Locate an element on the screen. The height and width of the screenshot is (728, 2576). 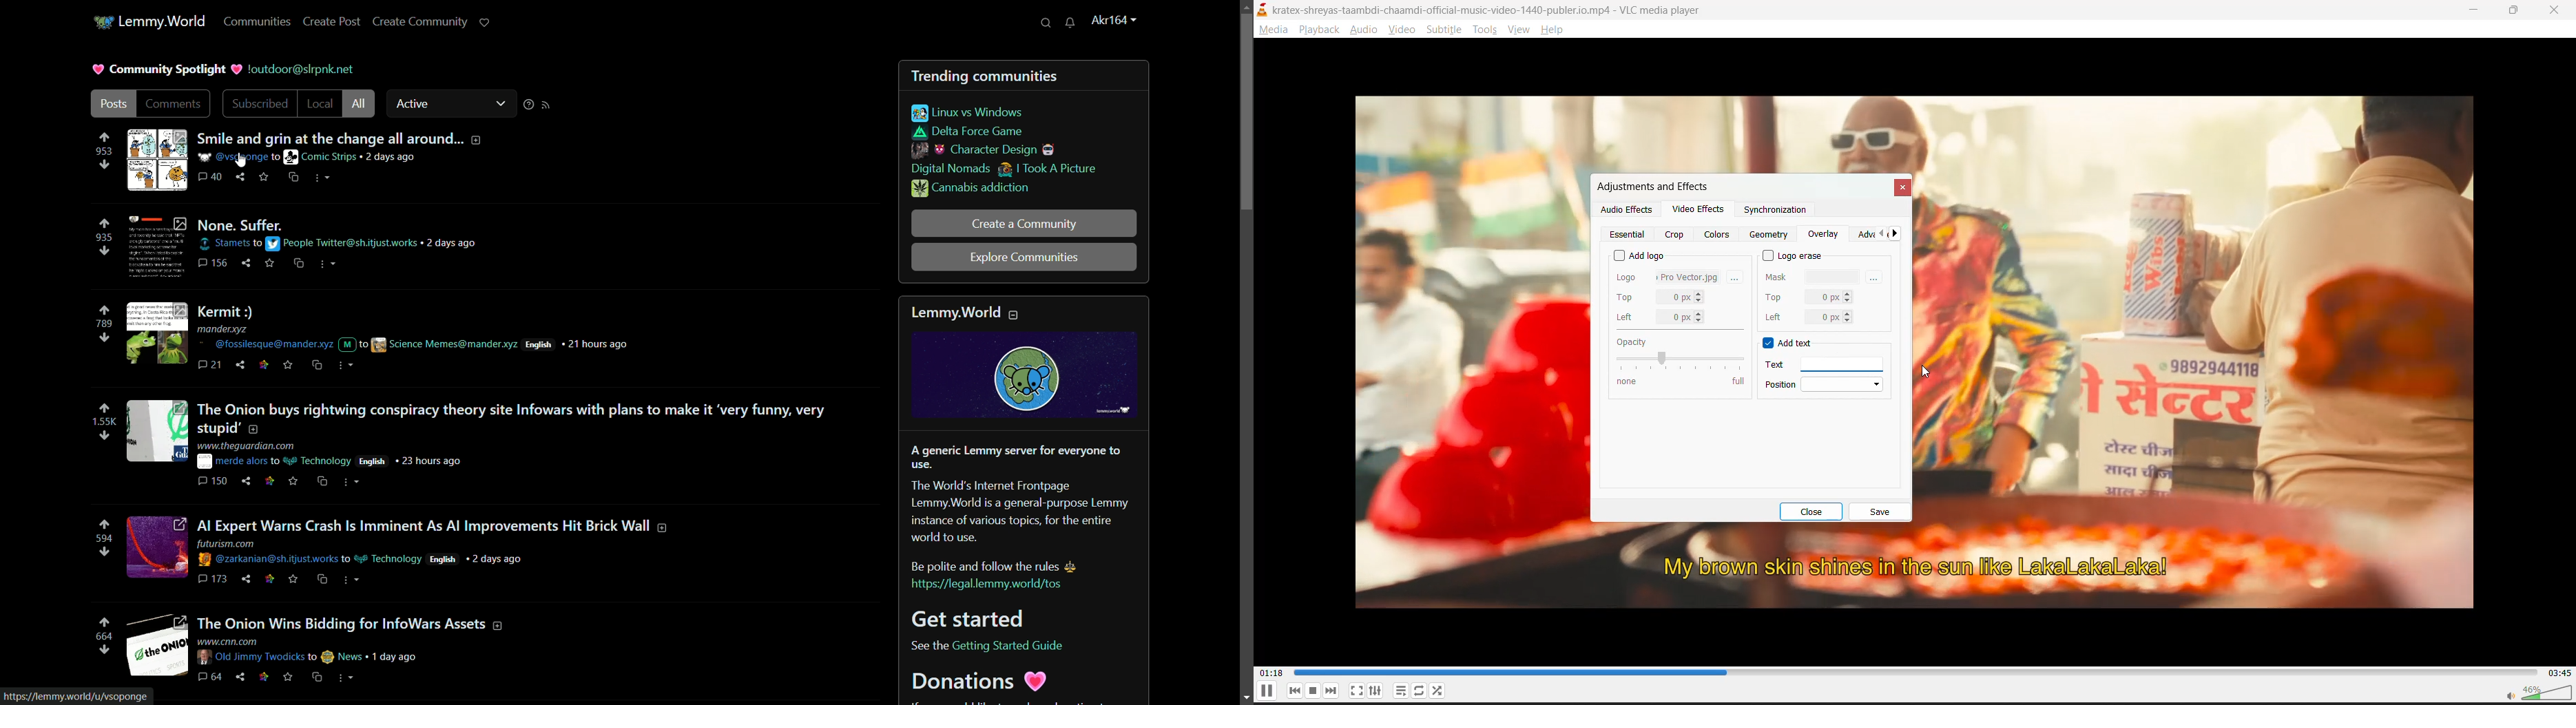
linux vs windows is located at coordinates (968, 112).